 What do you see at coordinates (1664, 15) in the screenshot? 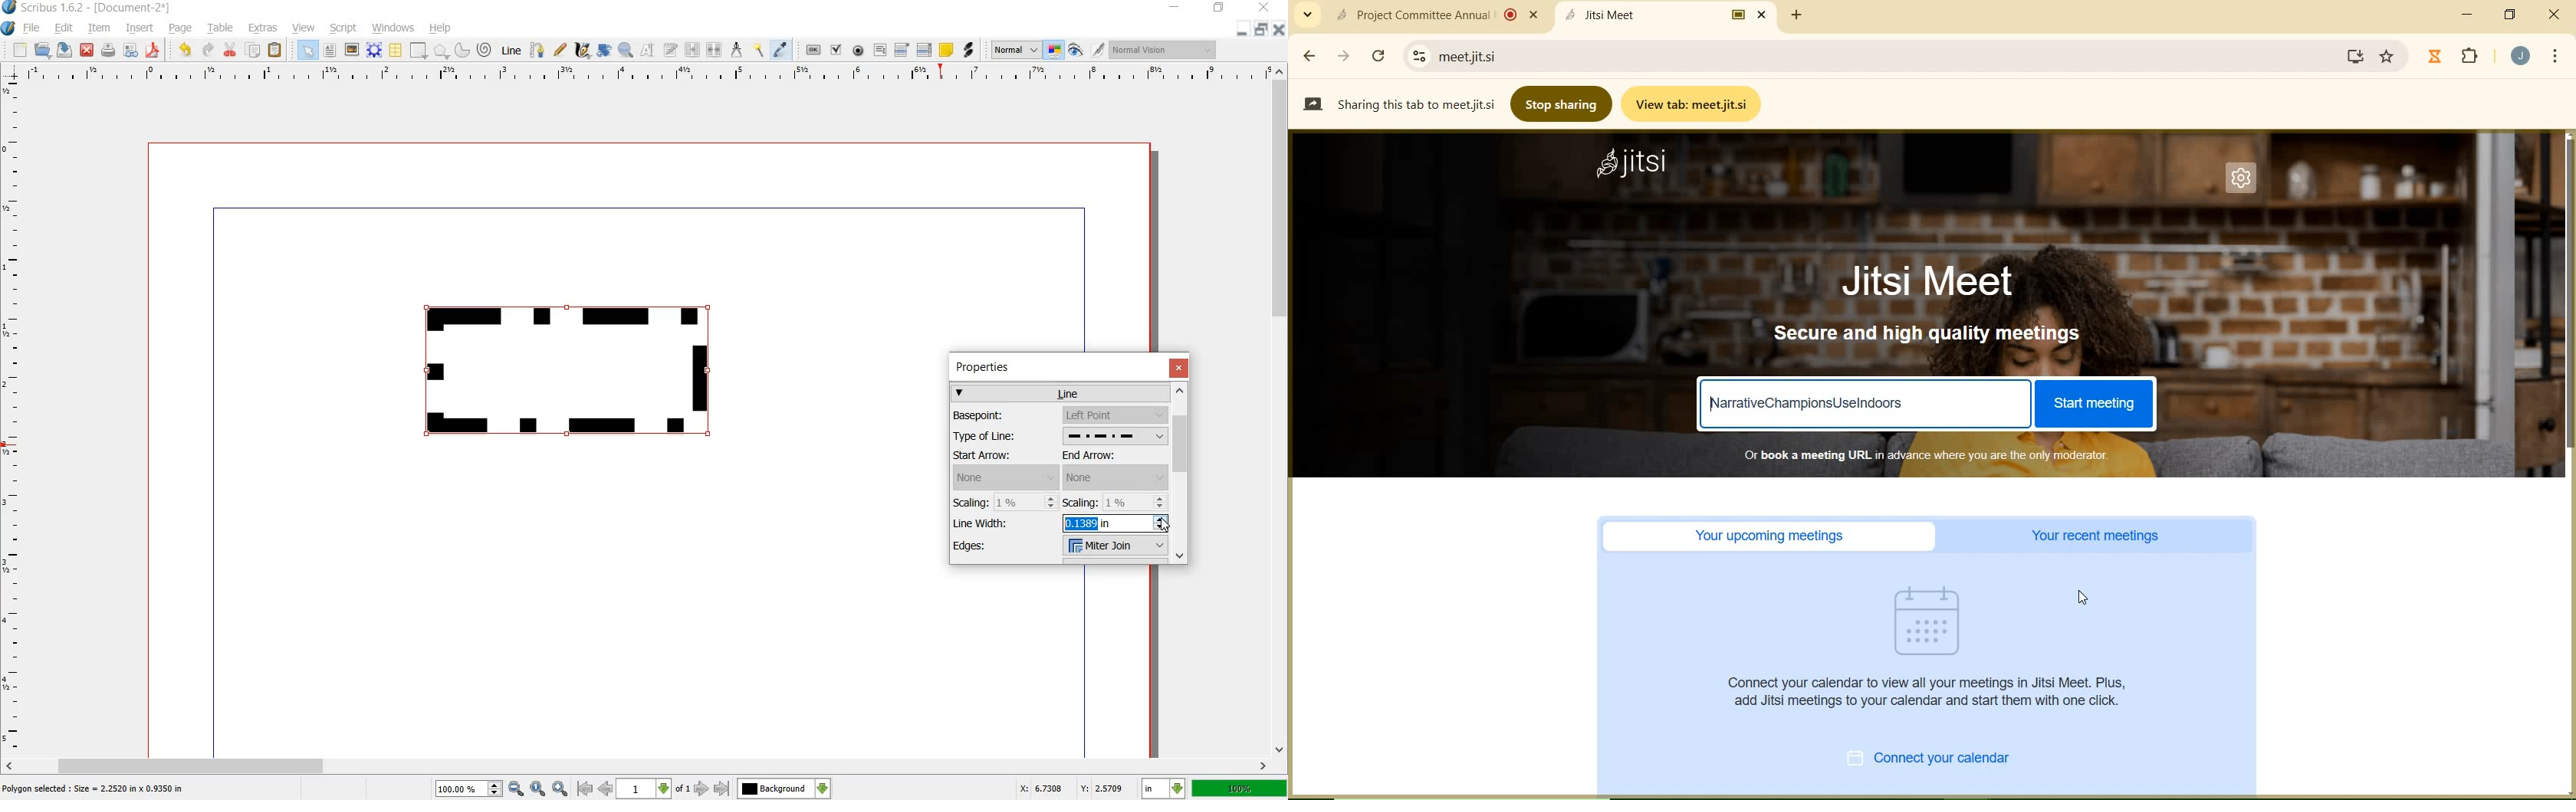
I see `Jitsi Meet` at bounding box center [1664, 15].